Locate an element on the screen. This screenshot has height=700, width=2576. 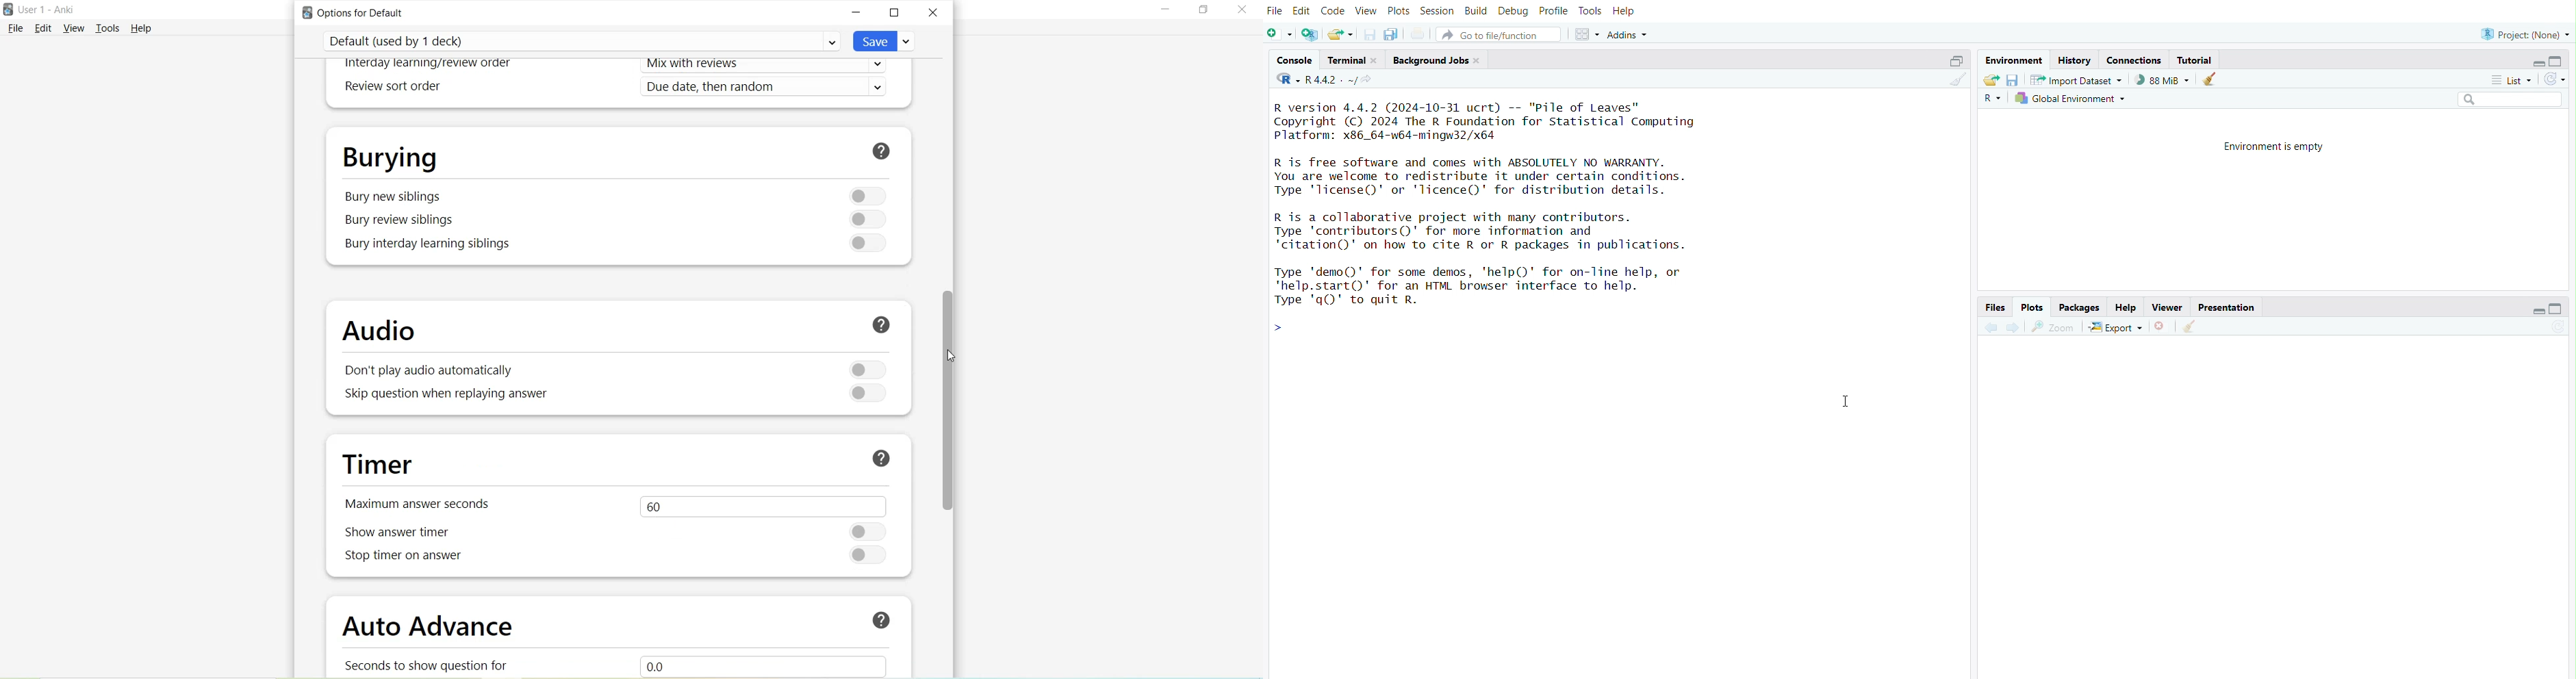
What's this? is located at coordinates (876, 618).